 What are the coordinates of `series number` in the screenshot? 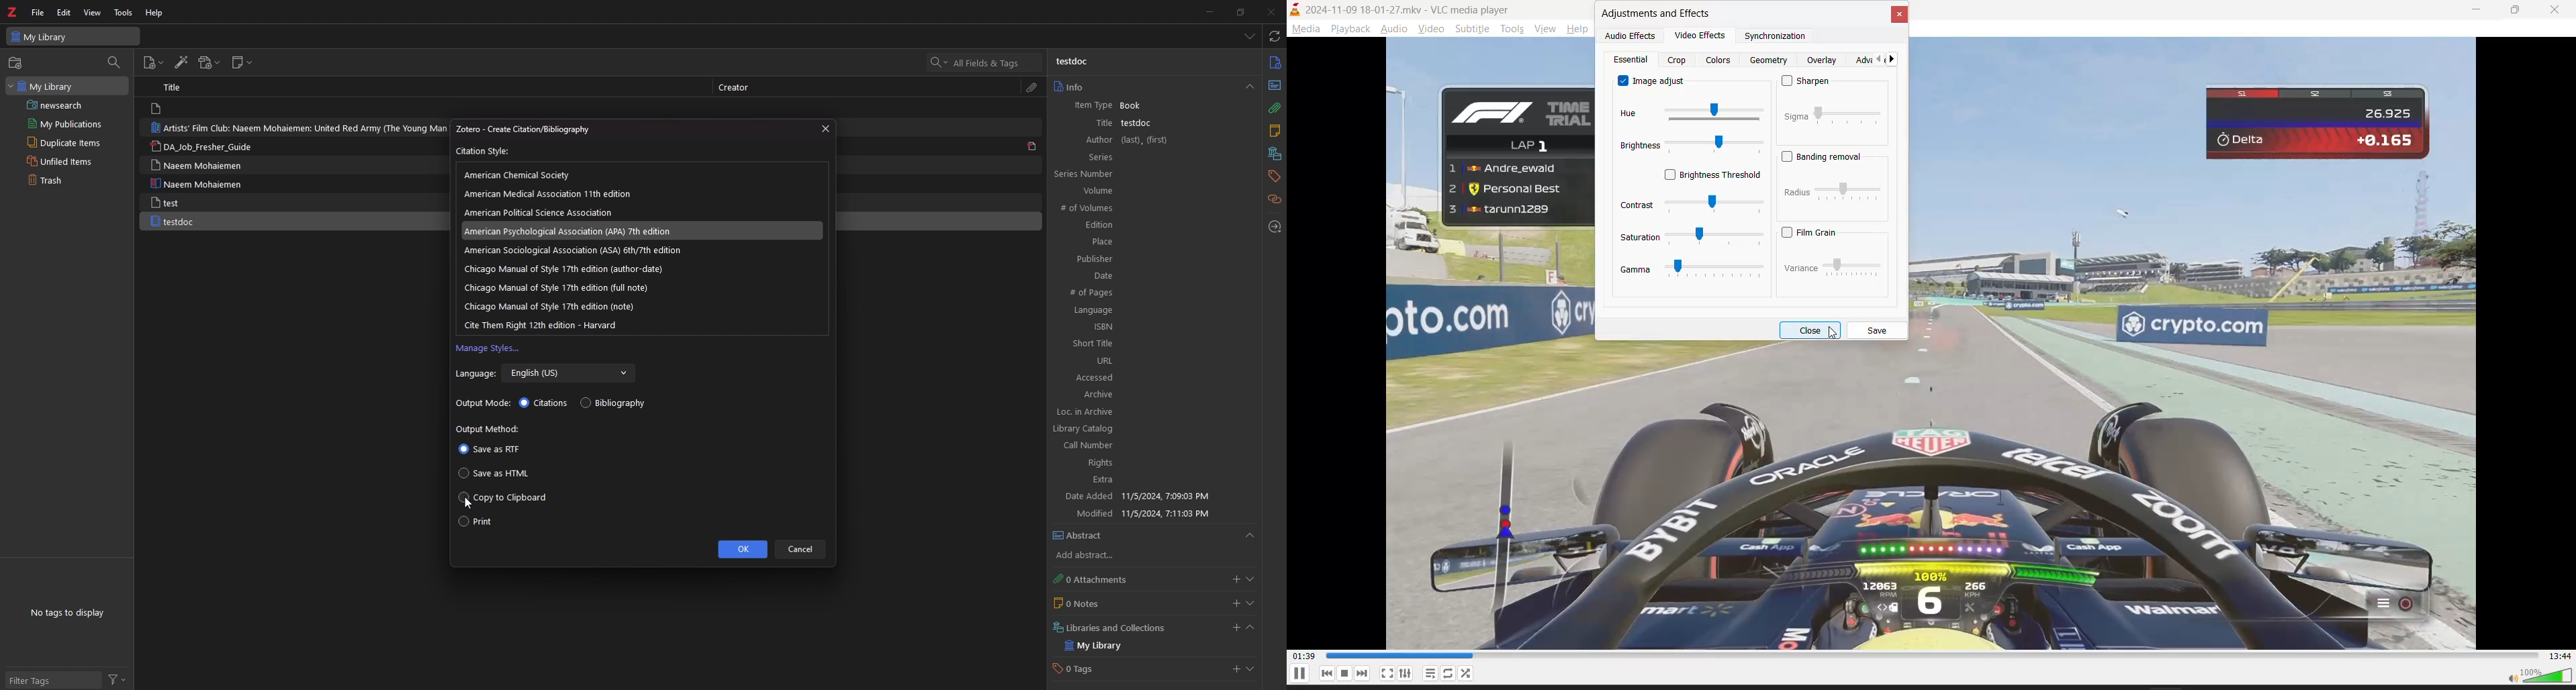 It's located at (1099, 174).